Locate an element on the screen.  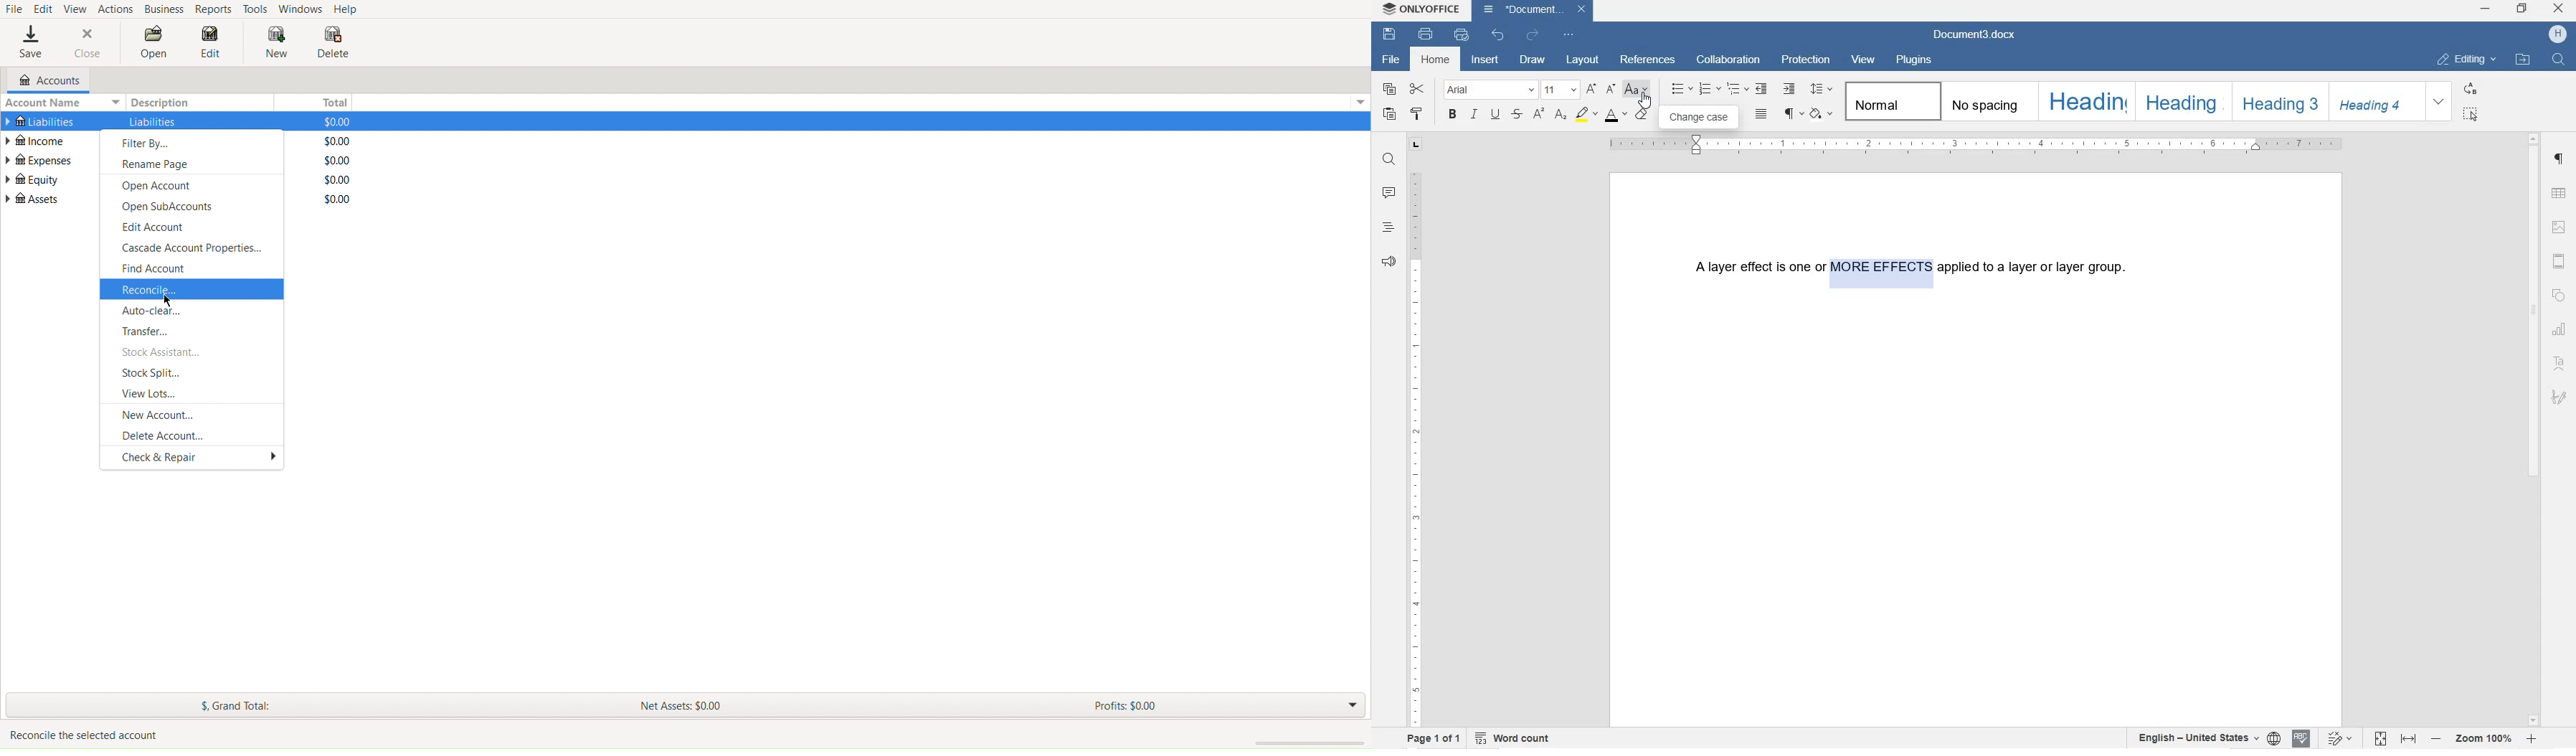
Filter By is located at coordinates (192, 142).